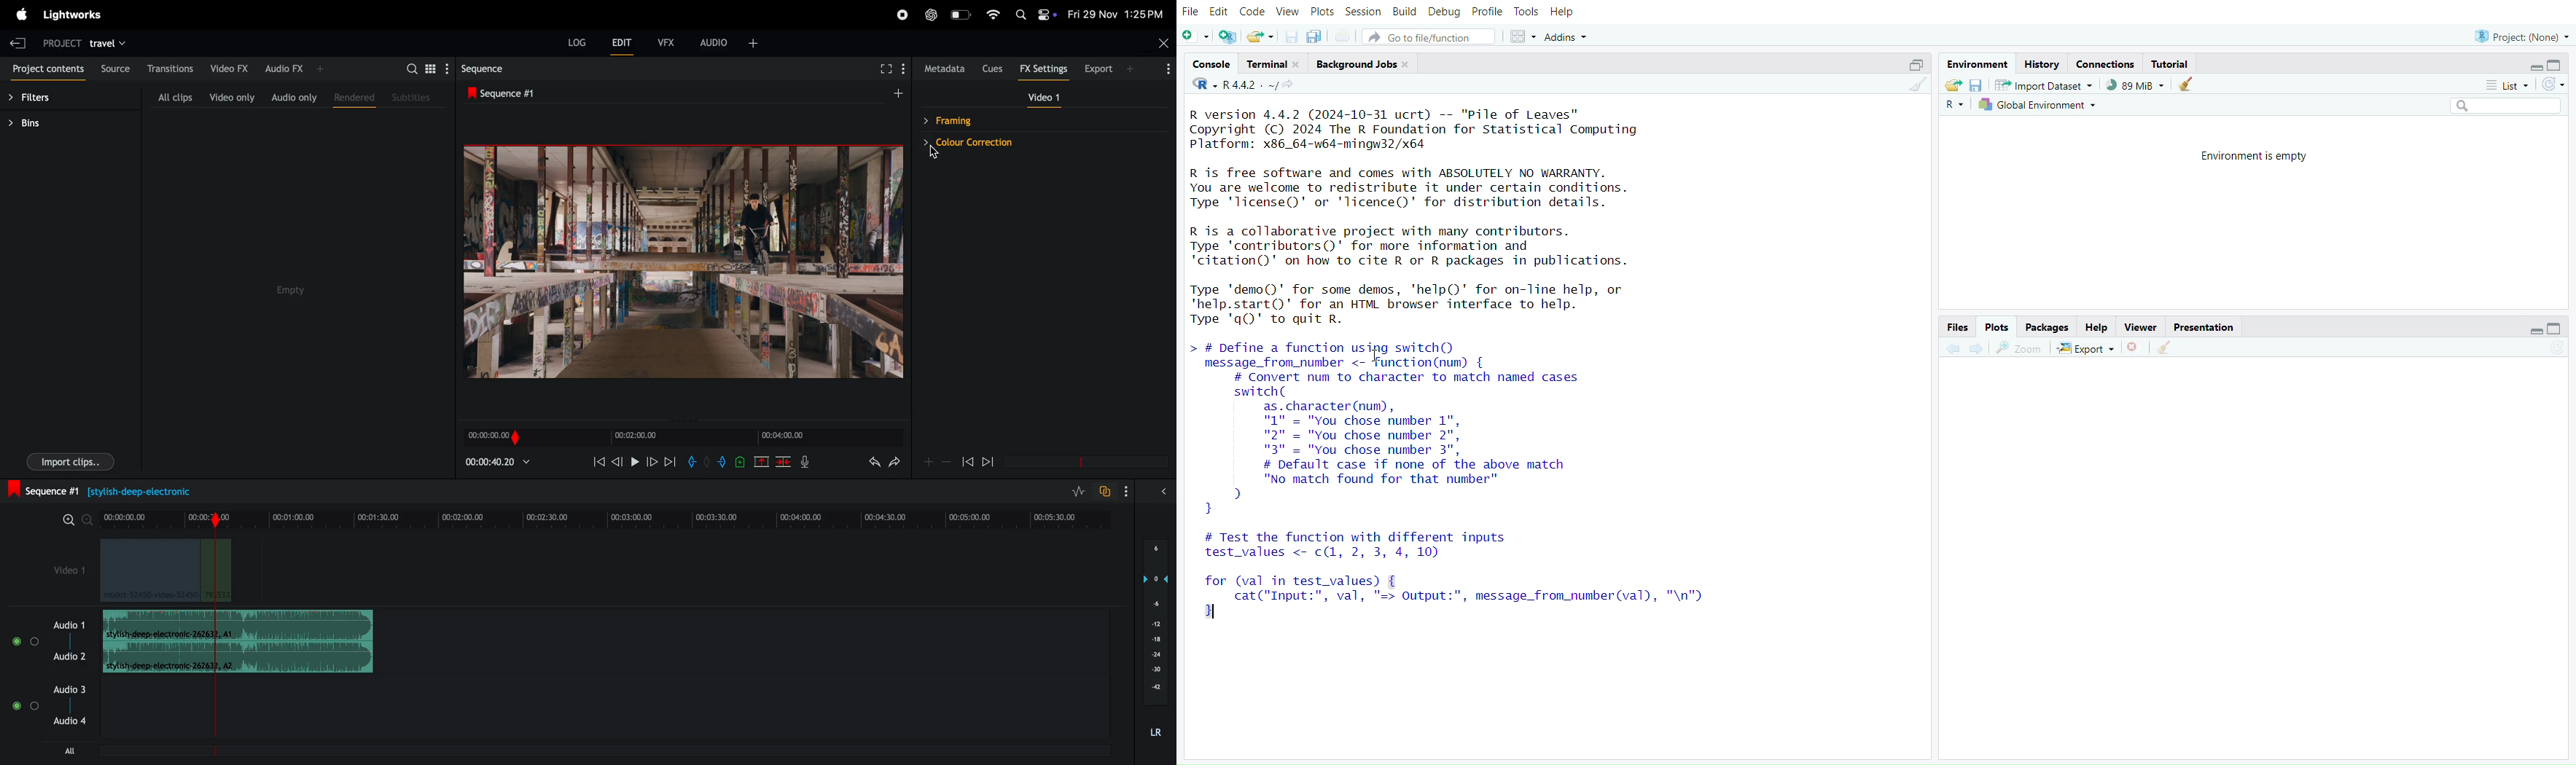 This screenshot has width=2576, height=784. What do you see at coordinates (623, 45) in the screenshot?
I see `edit` at bounding box center [623, 45].